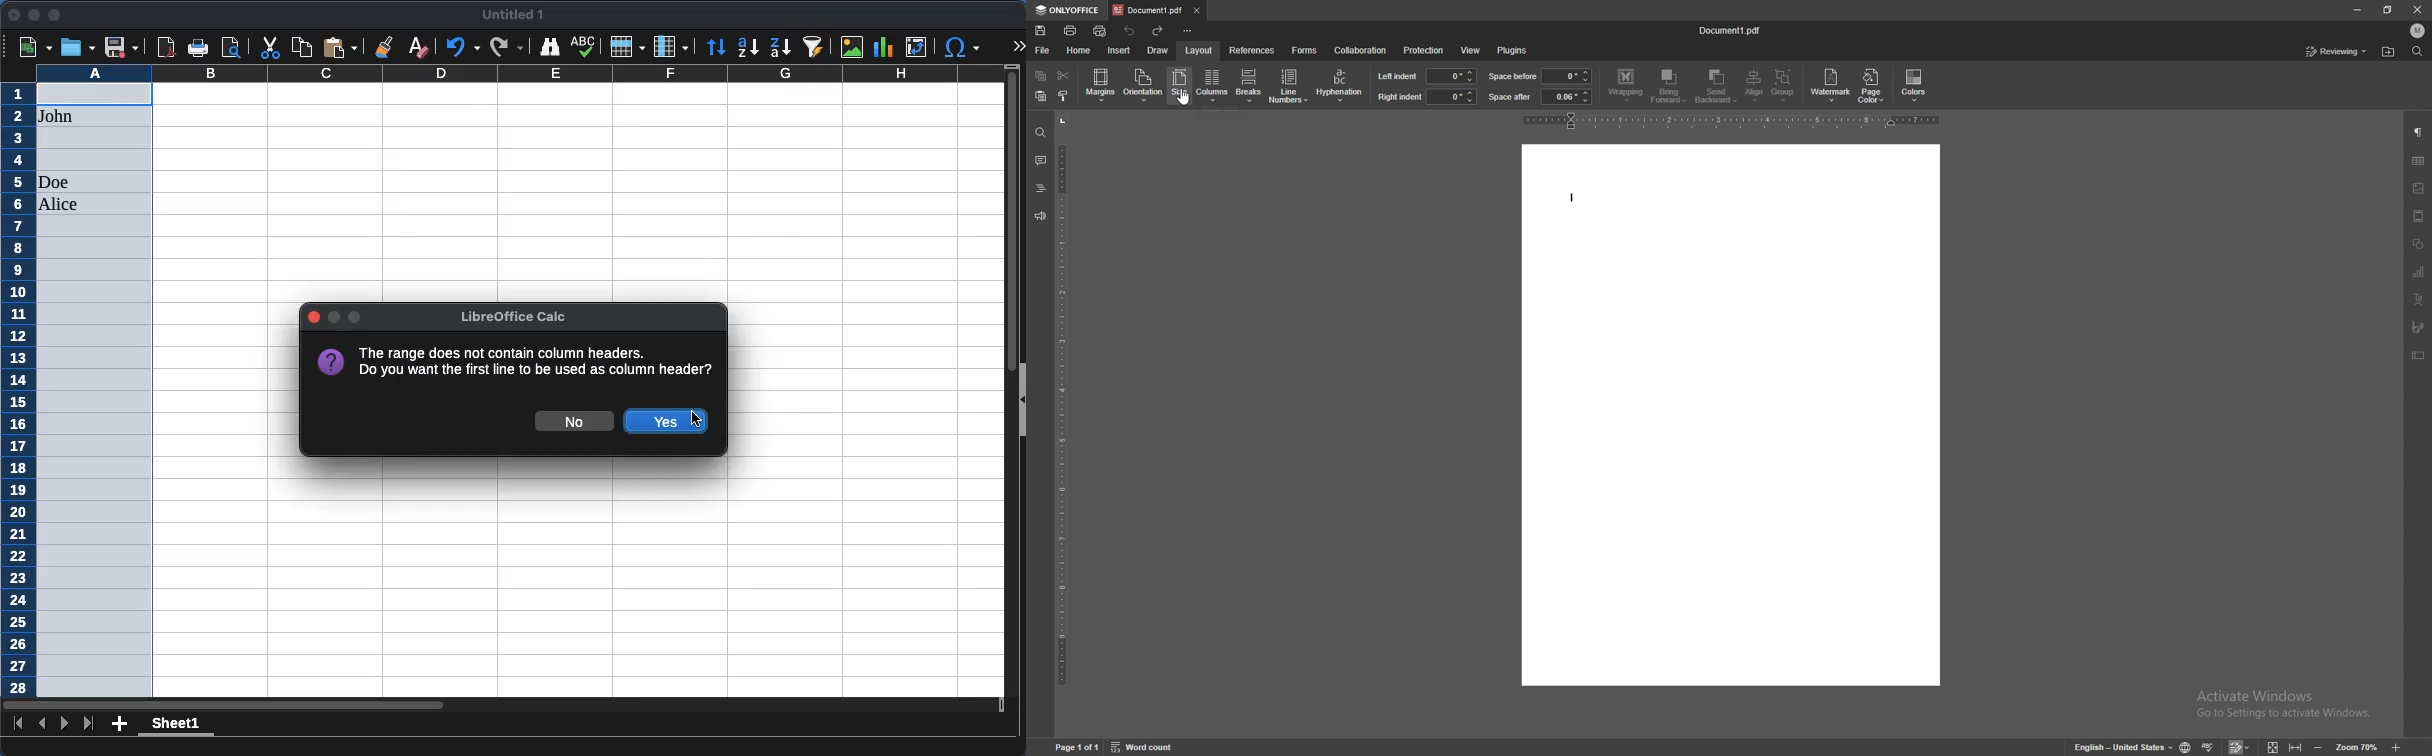 This screenshot has height=756, width=2436. What do you see at coordinates (1074, 747) in the screenshot?
I see `Page 1 of 1` at bounding box center [1074, 747].